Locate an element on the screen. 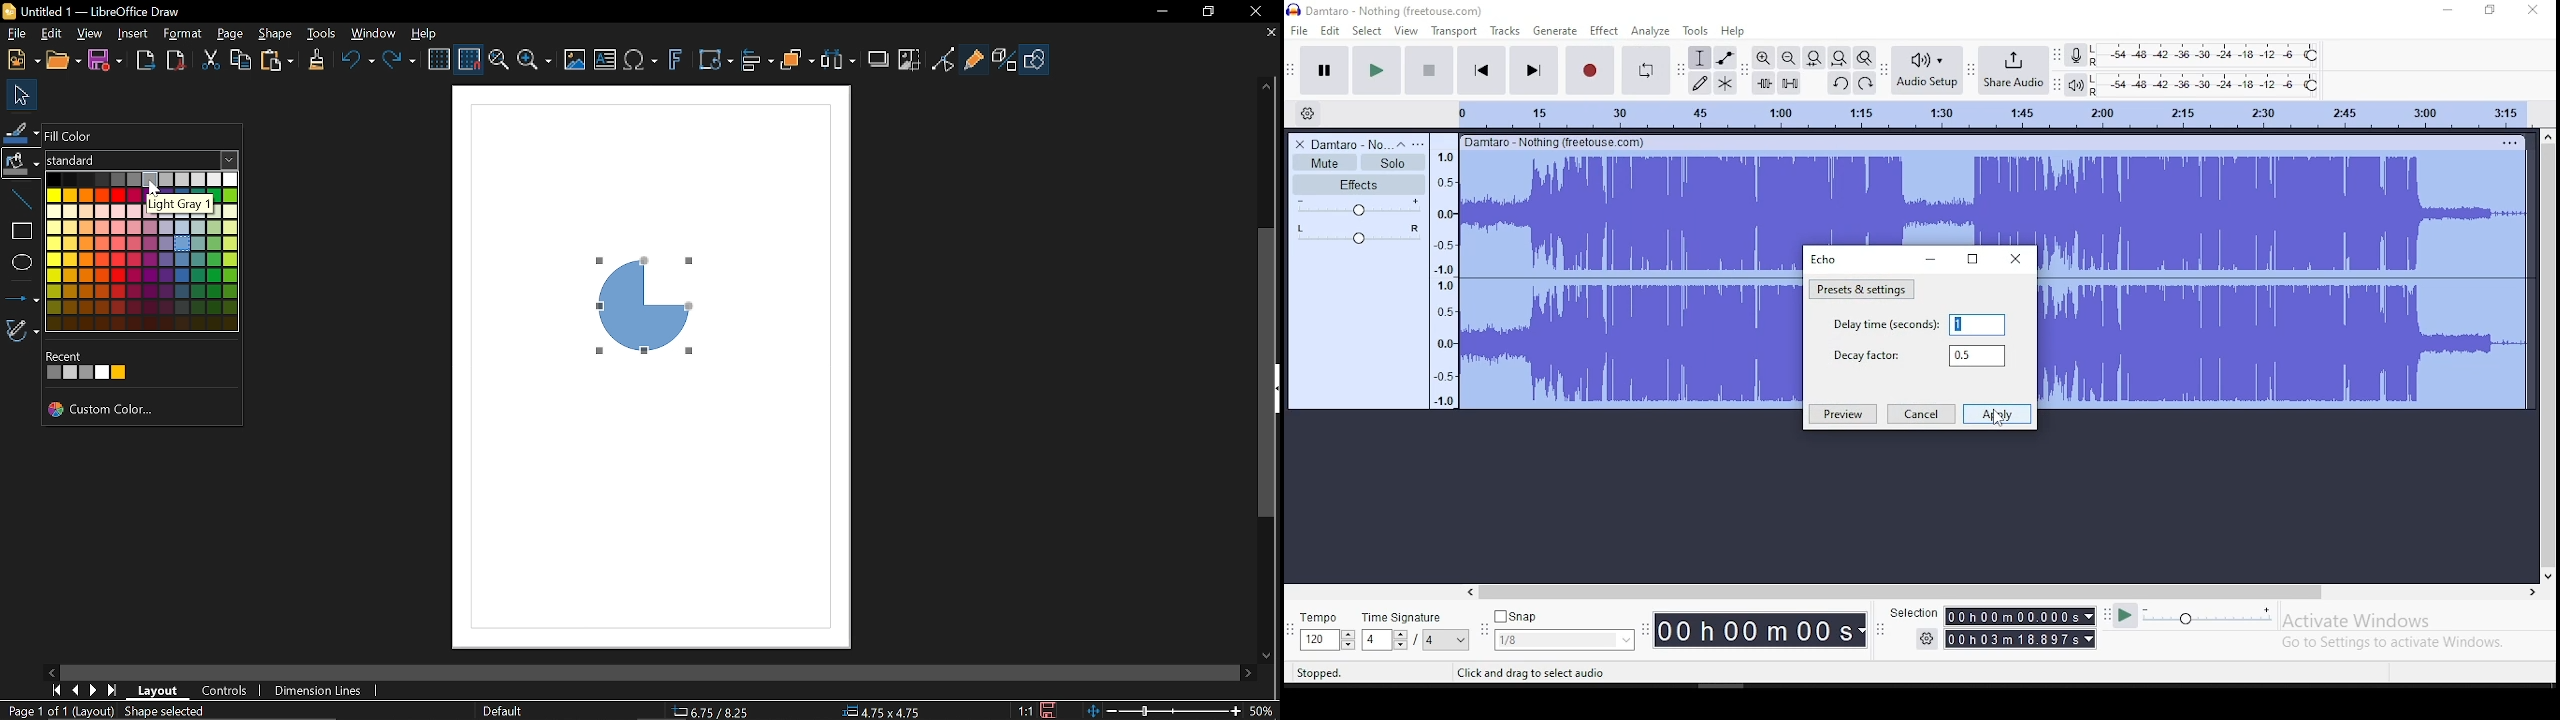 Image resolution: width=2576 pixels, height=728 pixels. Drop down is located at coordinates (1458, 640).